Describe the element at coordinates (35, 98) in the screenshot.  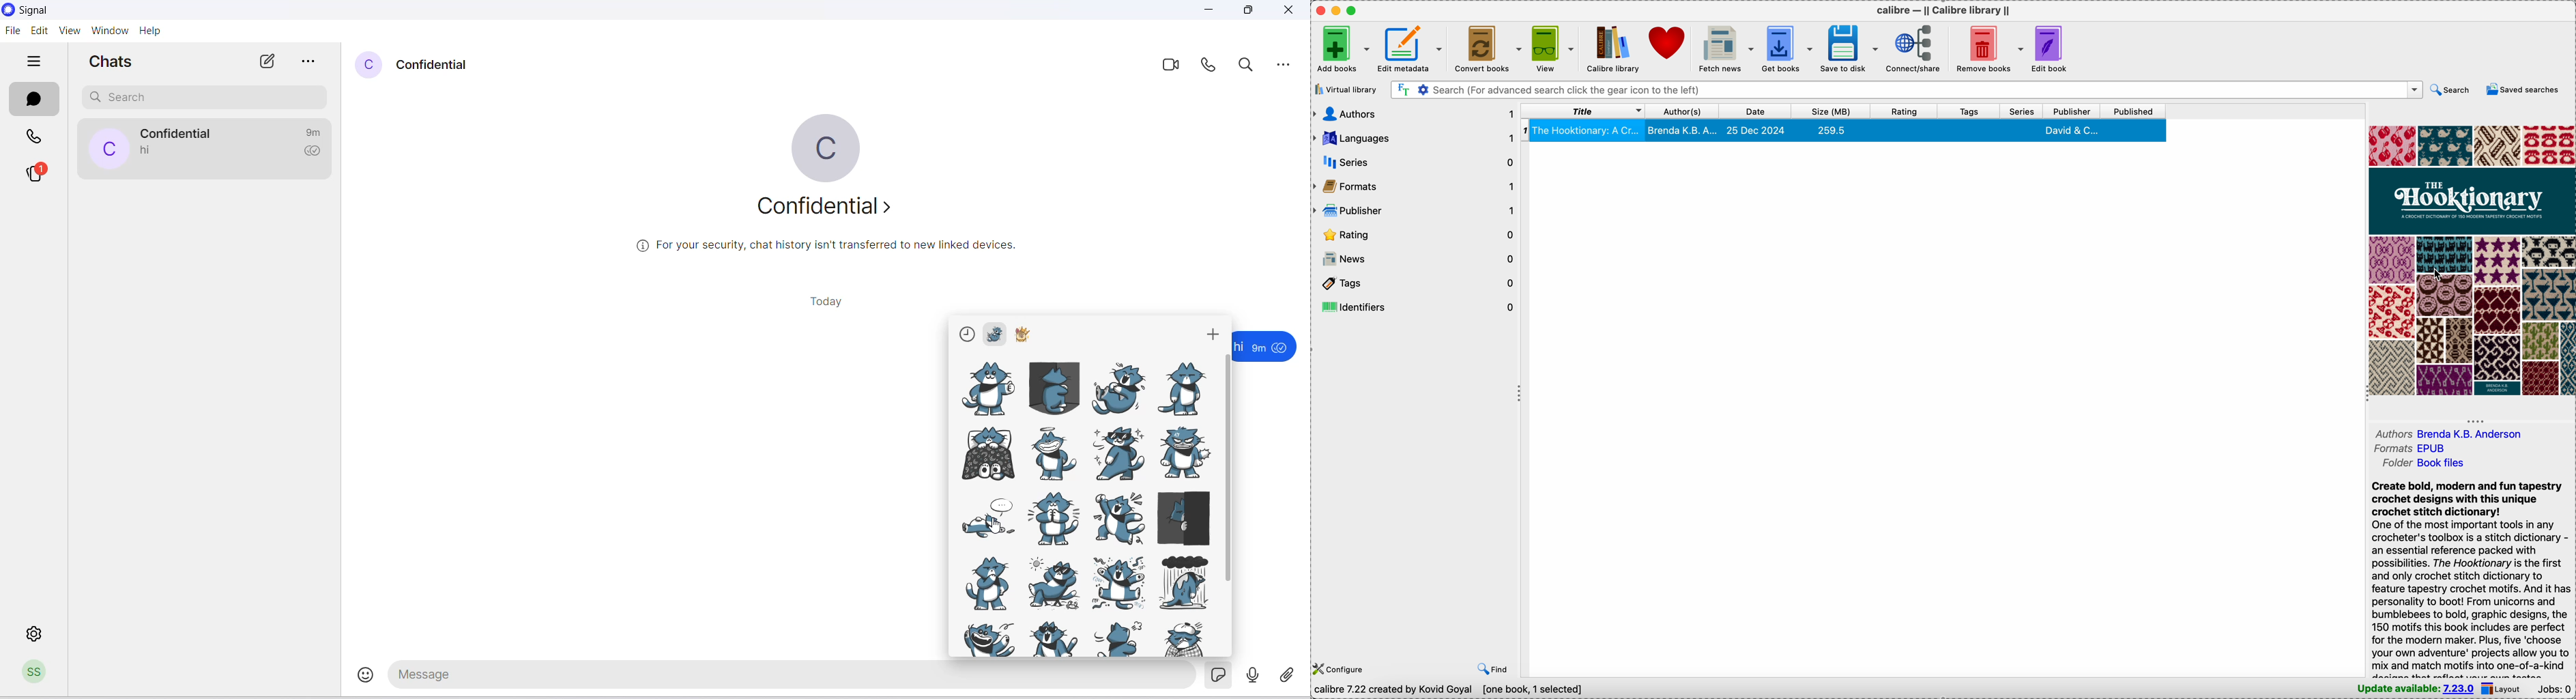
I see `chats` at that location.